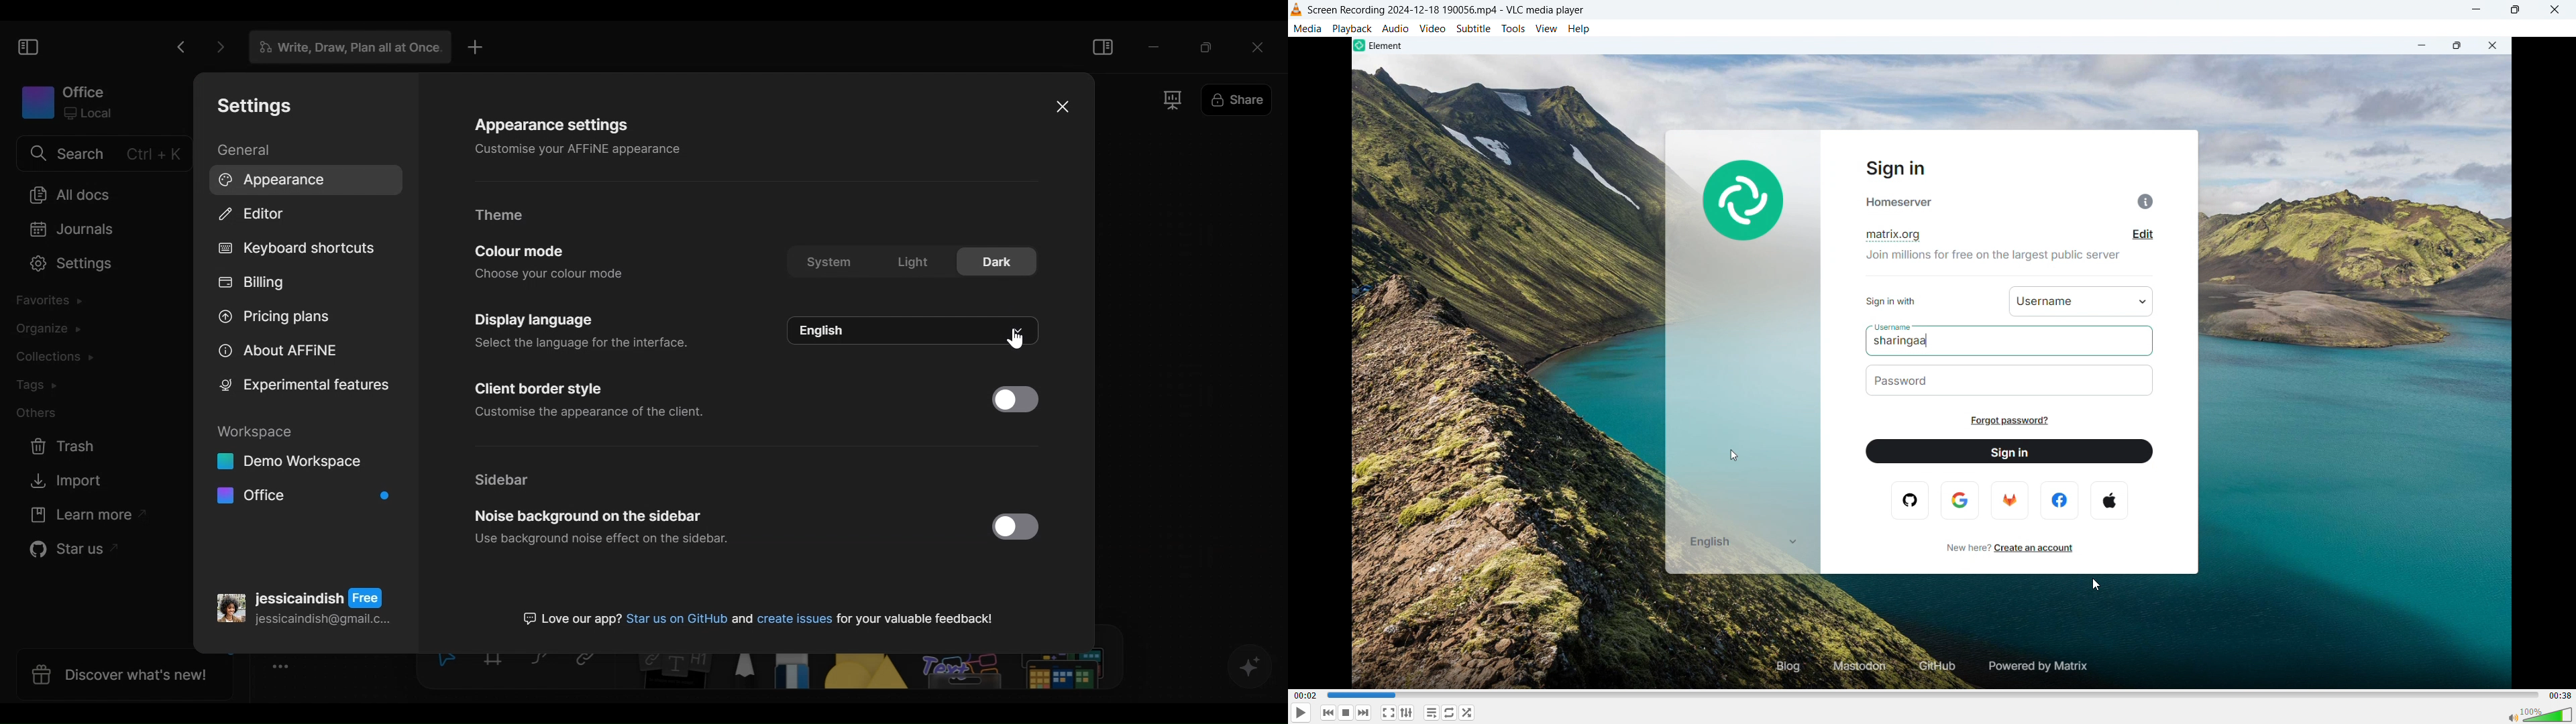  I want to click on text, so click(757, 615).